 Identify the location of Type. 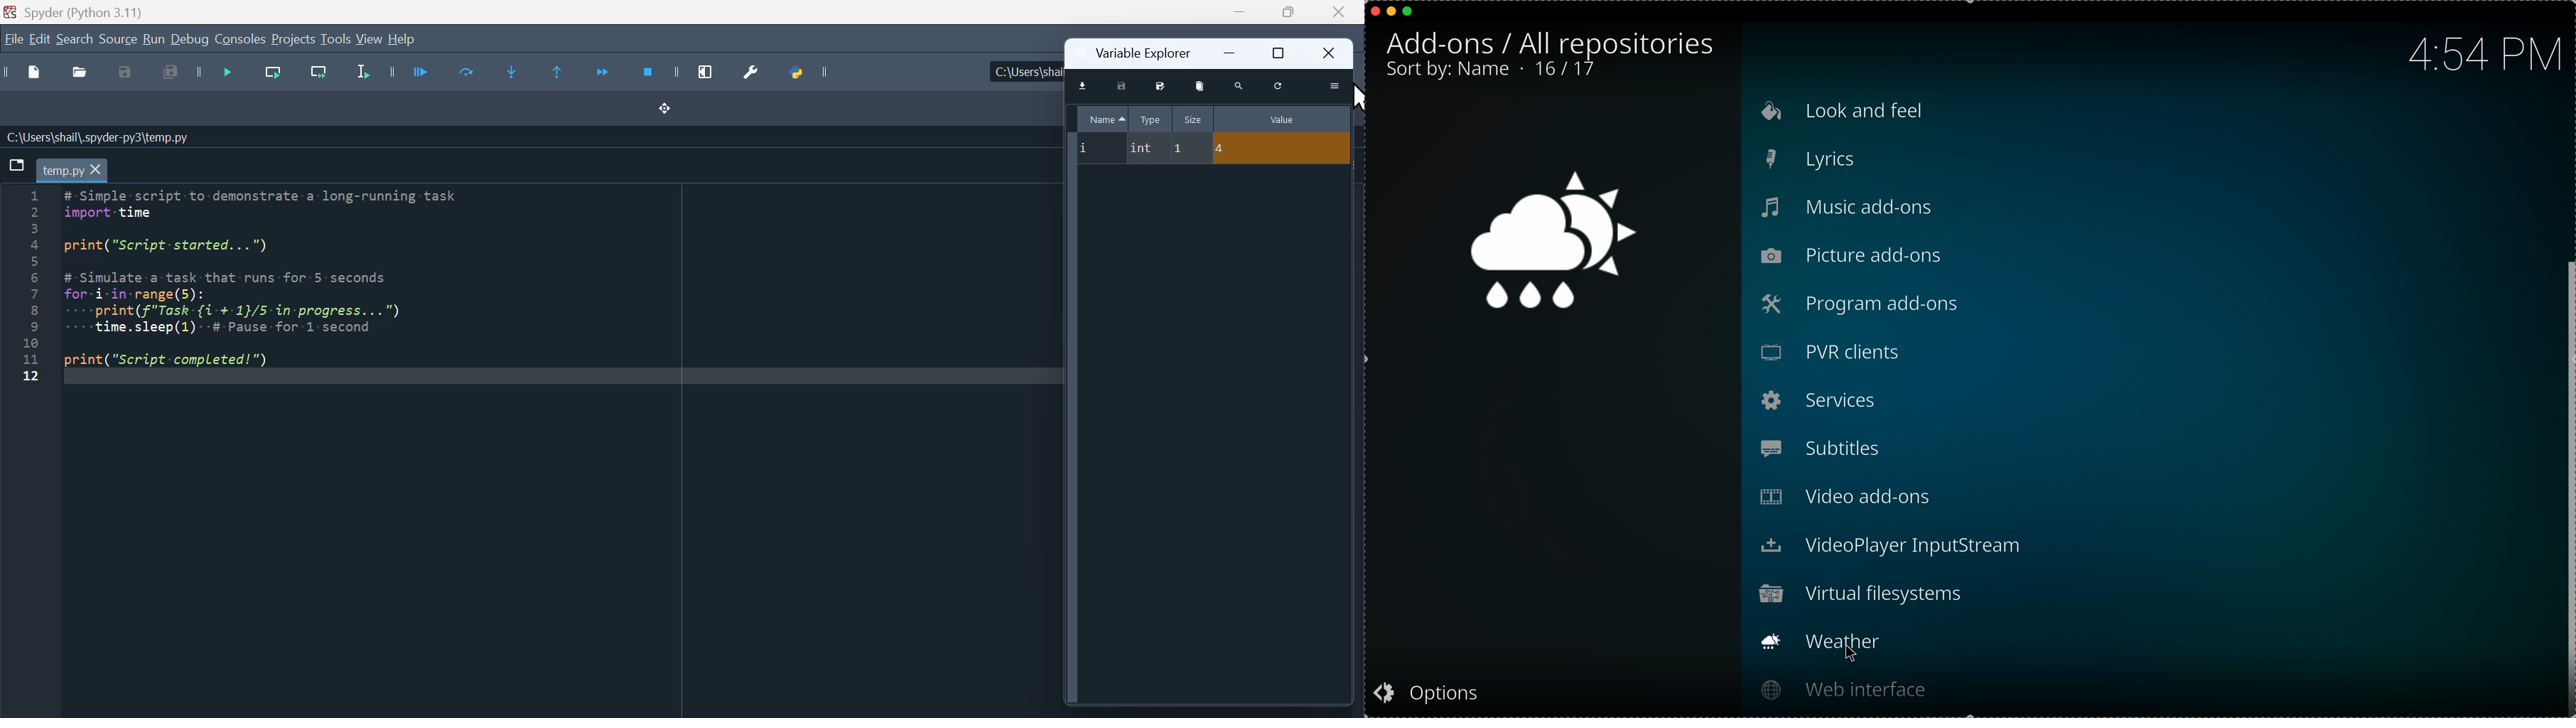
(1152, 119).